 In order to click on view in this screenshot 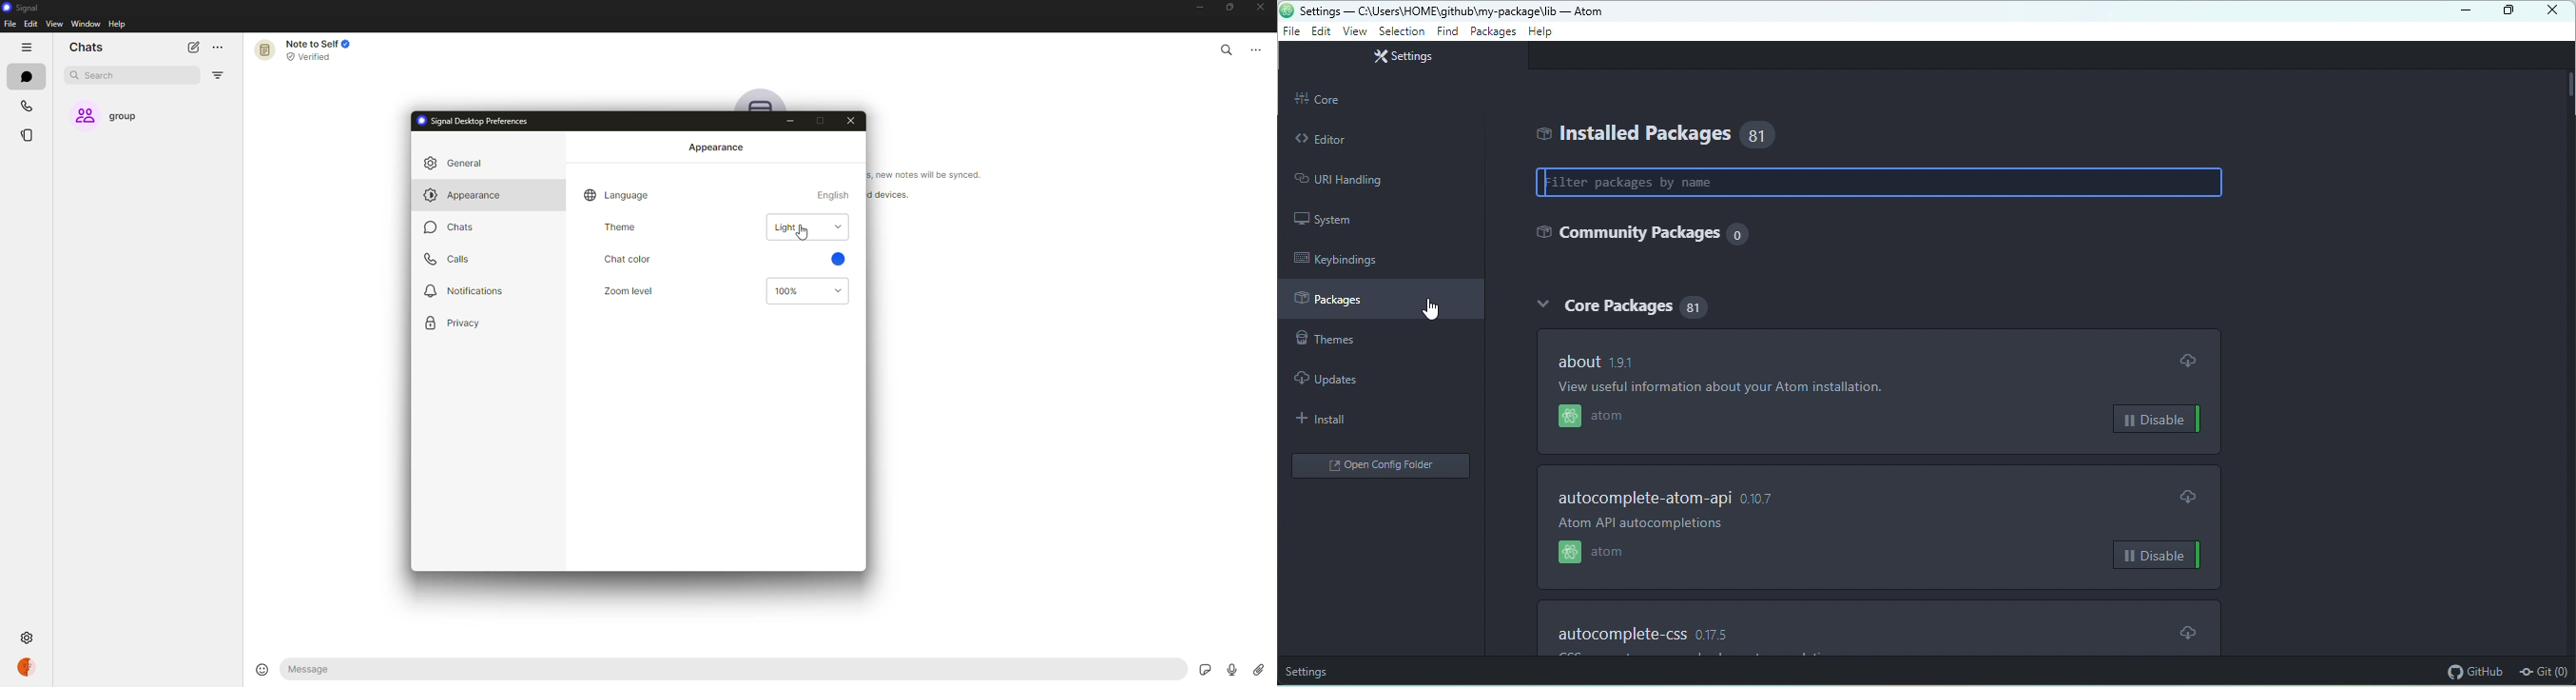, I will do `click(1352, 31)`.